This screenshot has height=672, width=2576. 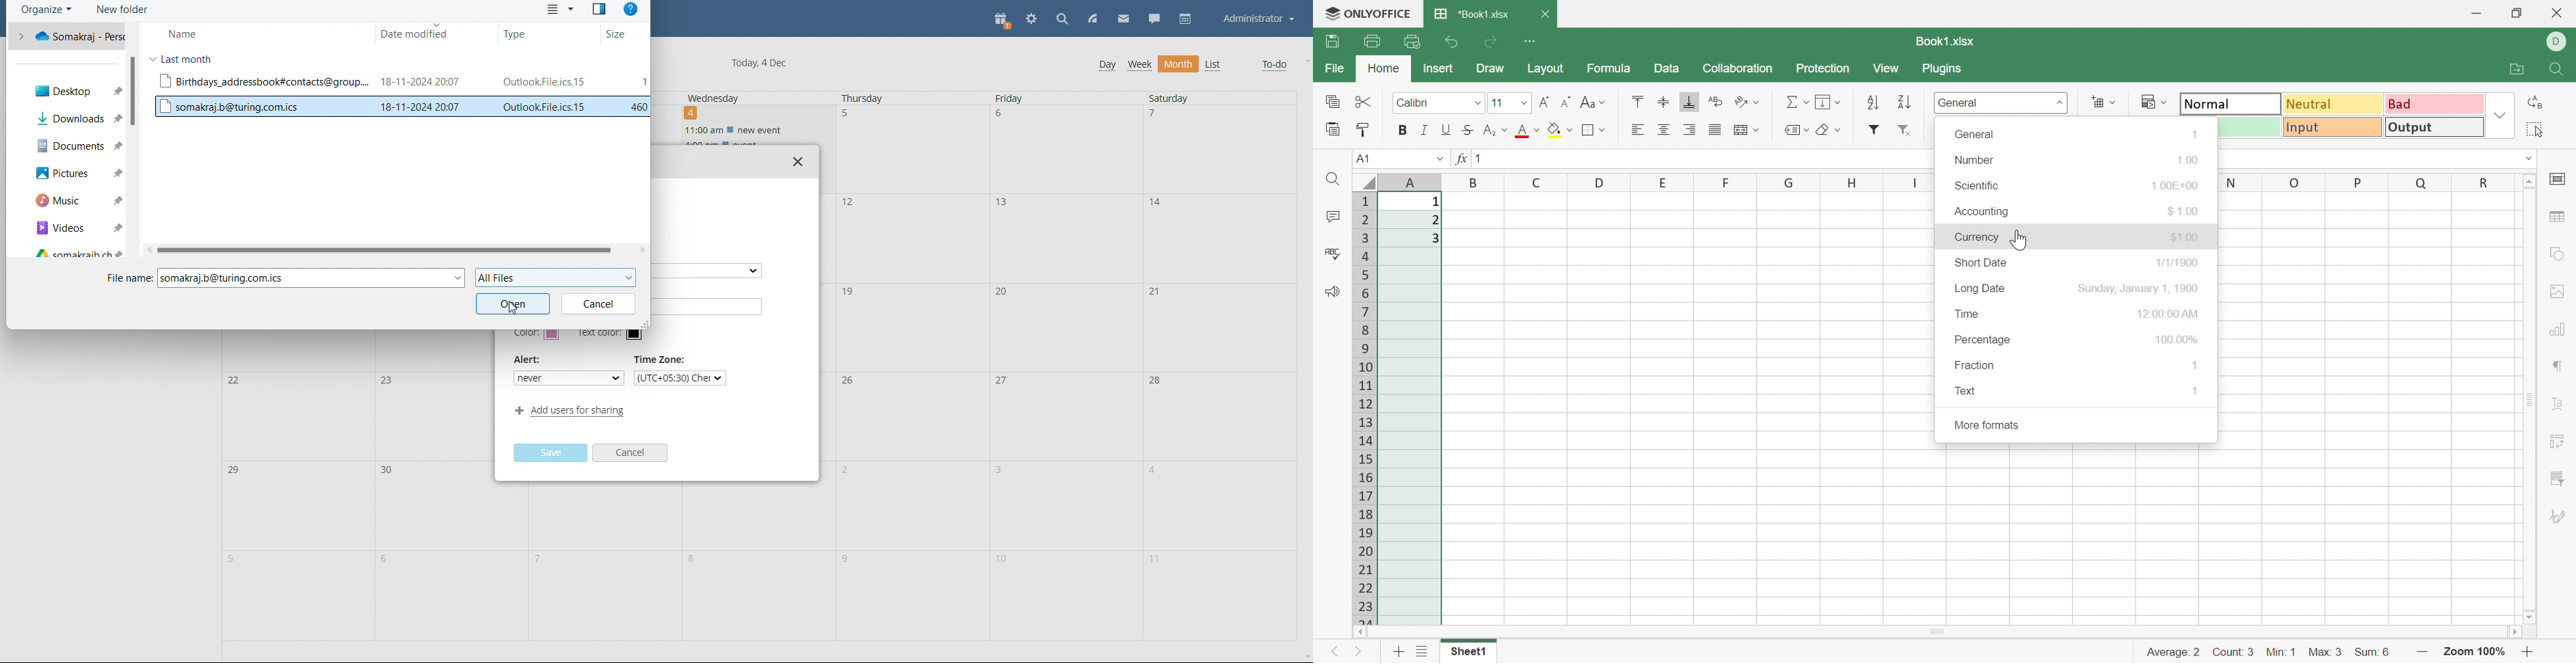 I want to click on one drive, so click(x=71, y=36).